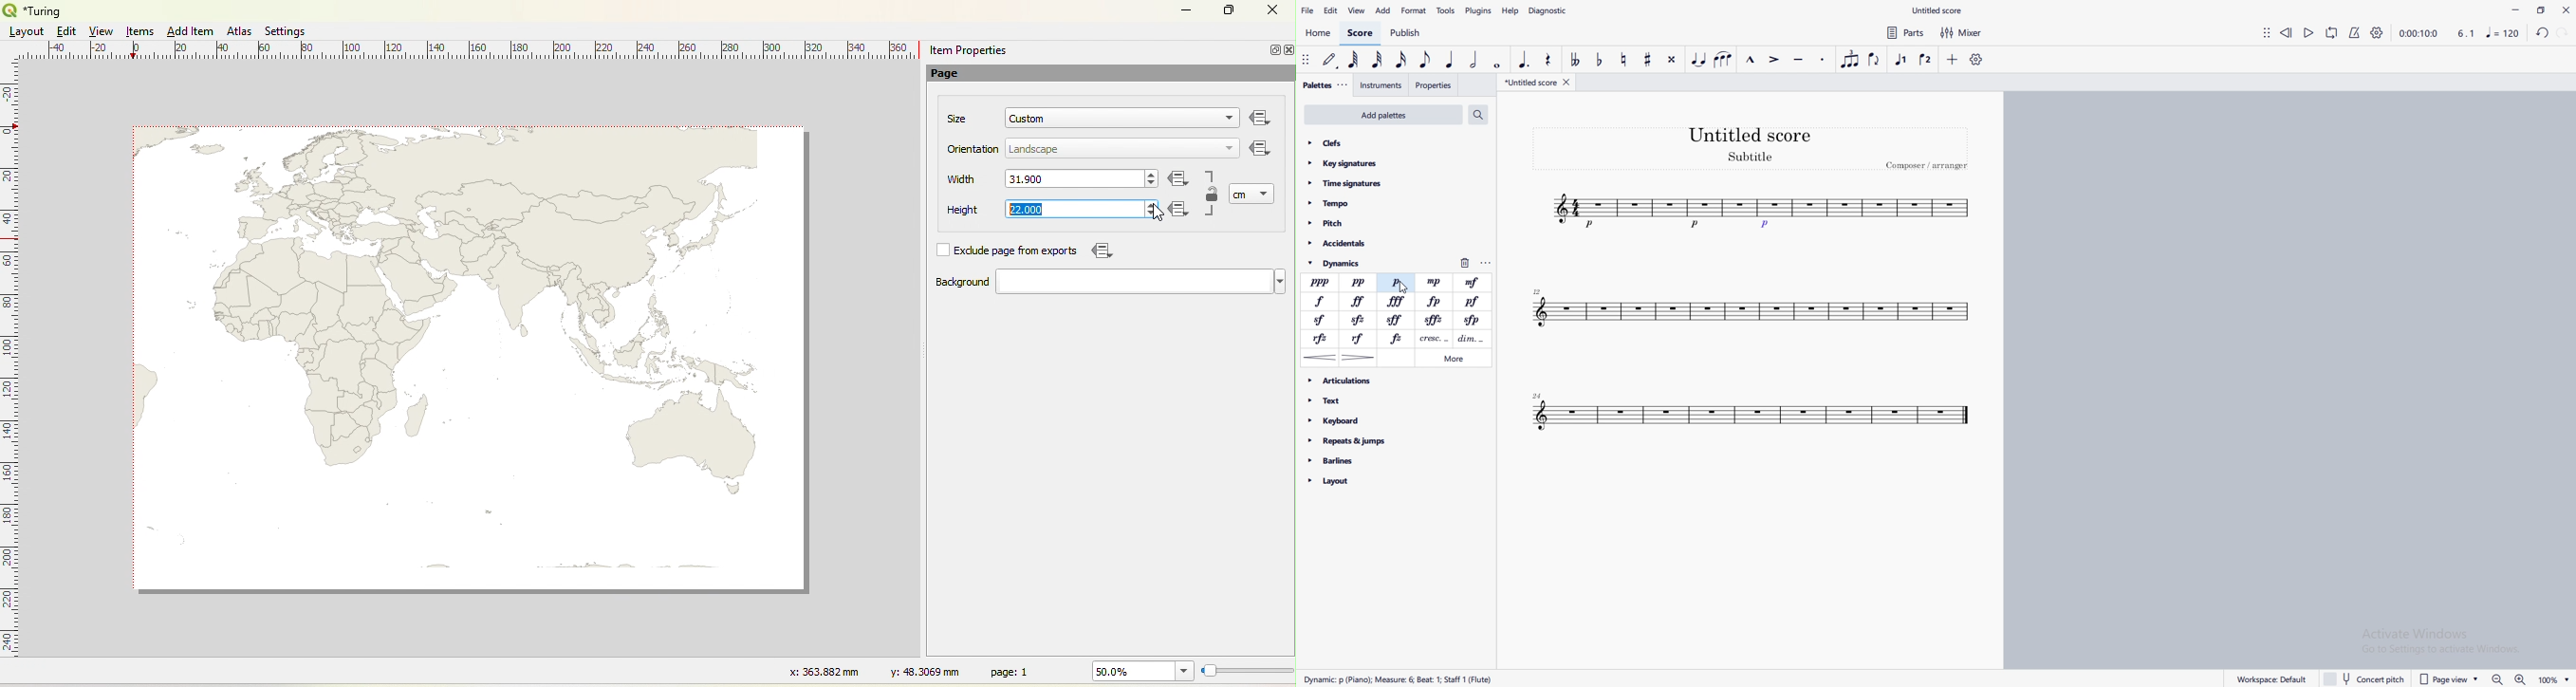  Describe the element at coordinates (1353, 60) in the screenshot. I see `64th note` at that location.